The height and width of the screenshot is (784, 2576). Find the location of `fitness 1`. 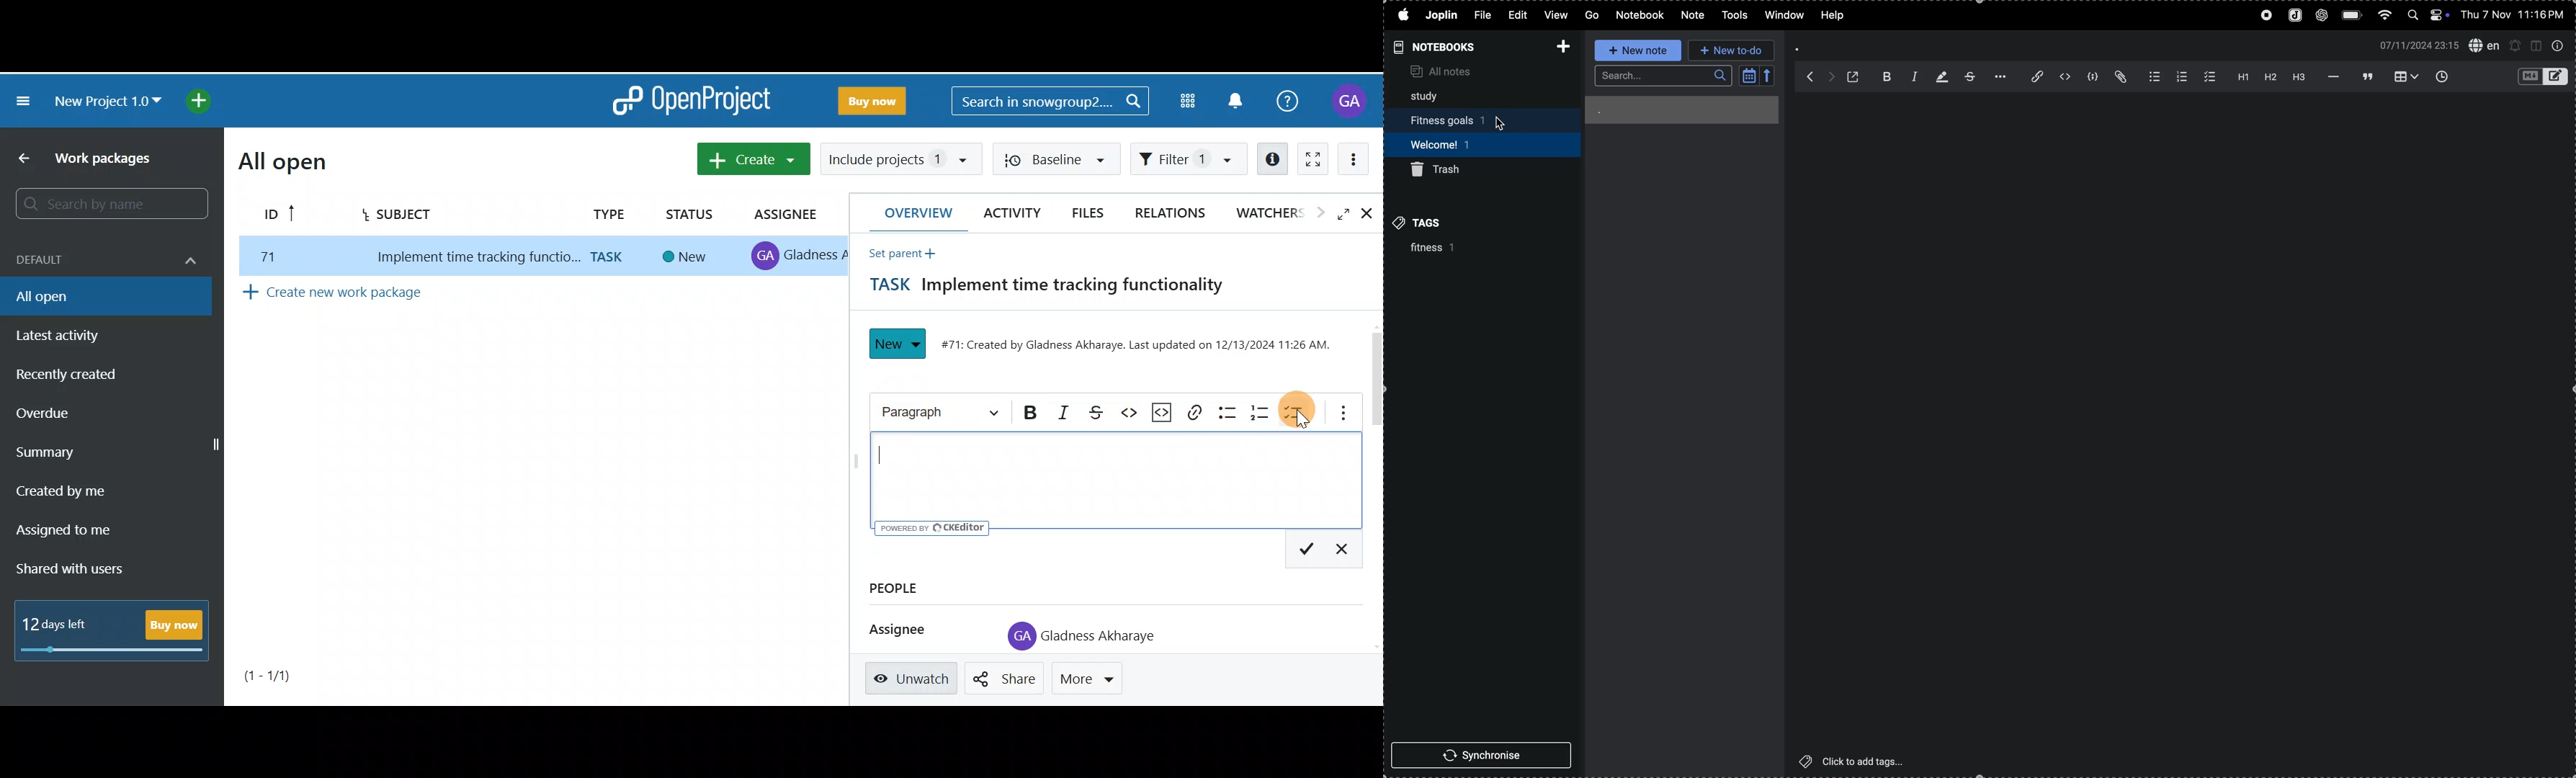

fitness 1 is located at coordinates (1424, 249).